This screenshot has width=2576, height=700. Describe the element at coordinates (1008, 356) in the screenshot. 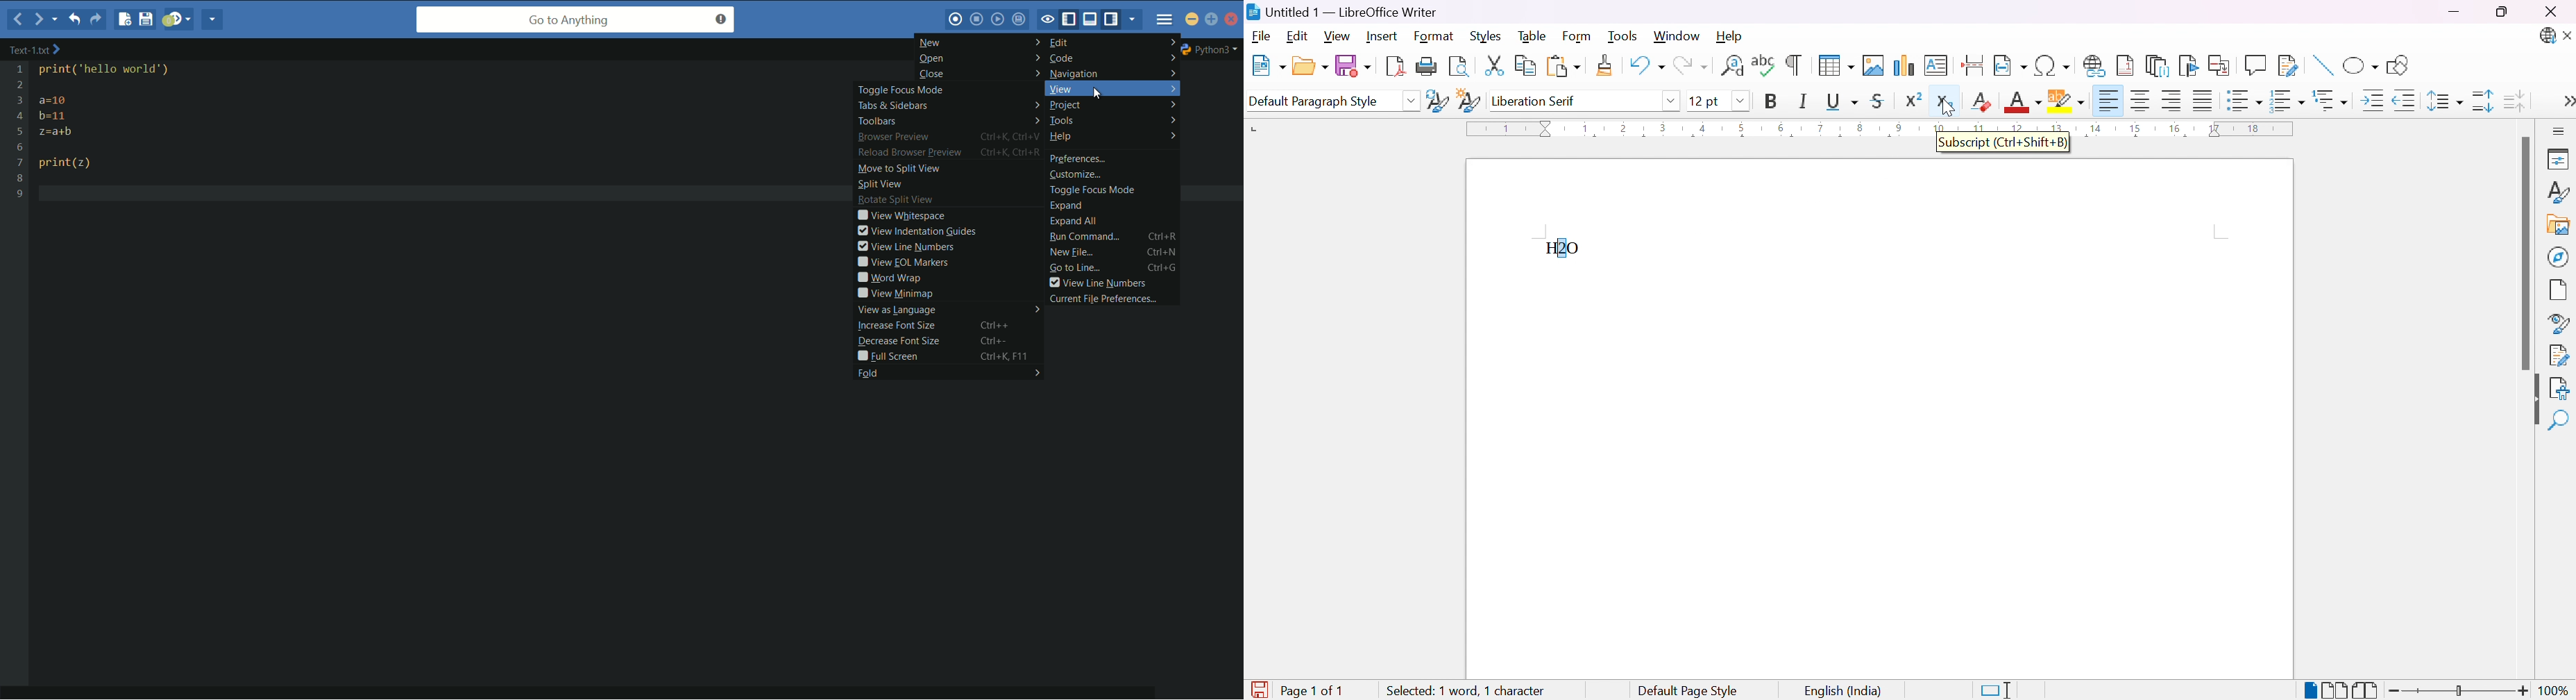

I see `Ctrl+K, F11` at that location.